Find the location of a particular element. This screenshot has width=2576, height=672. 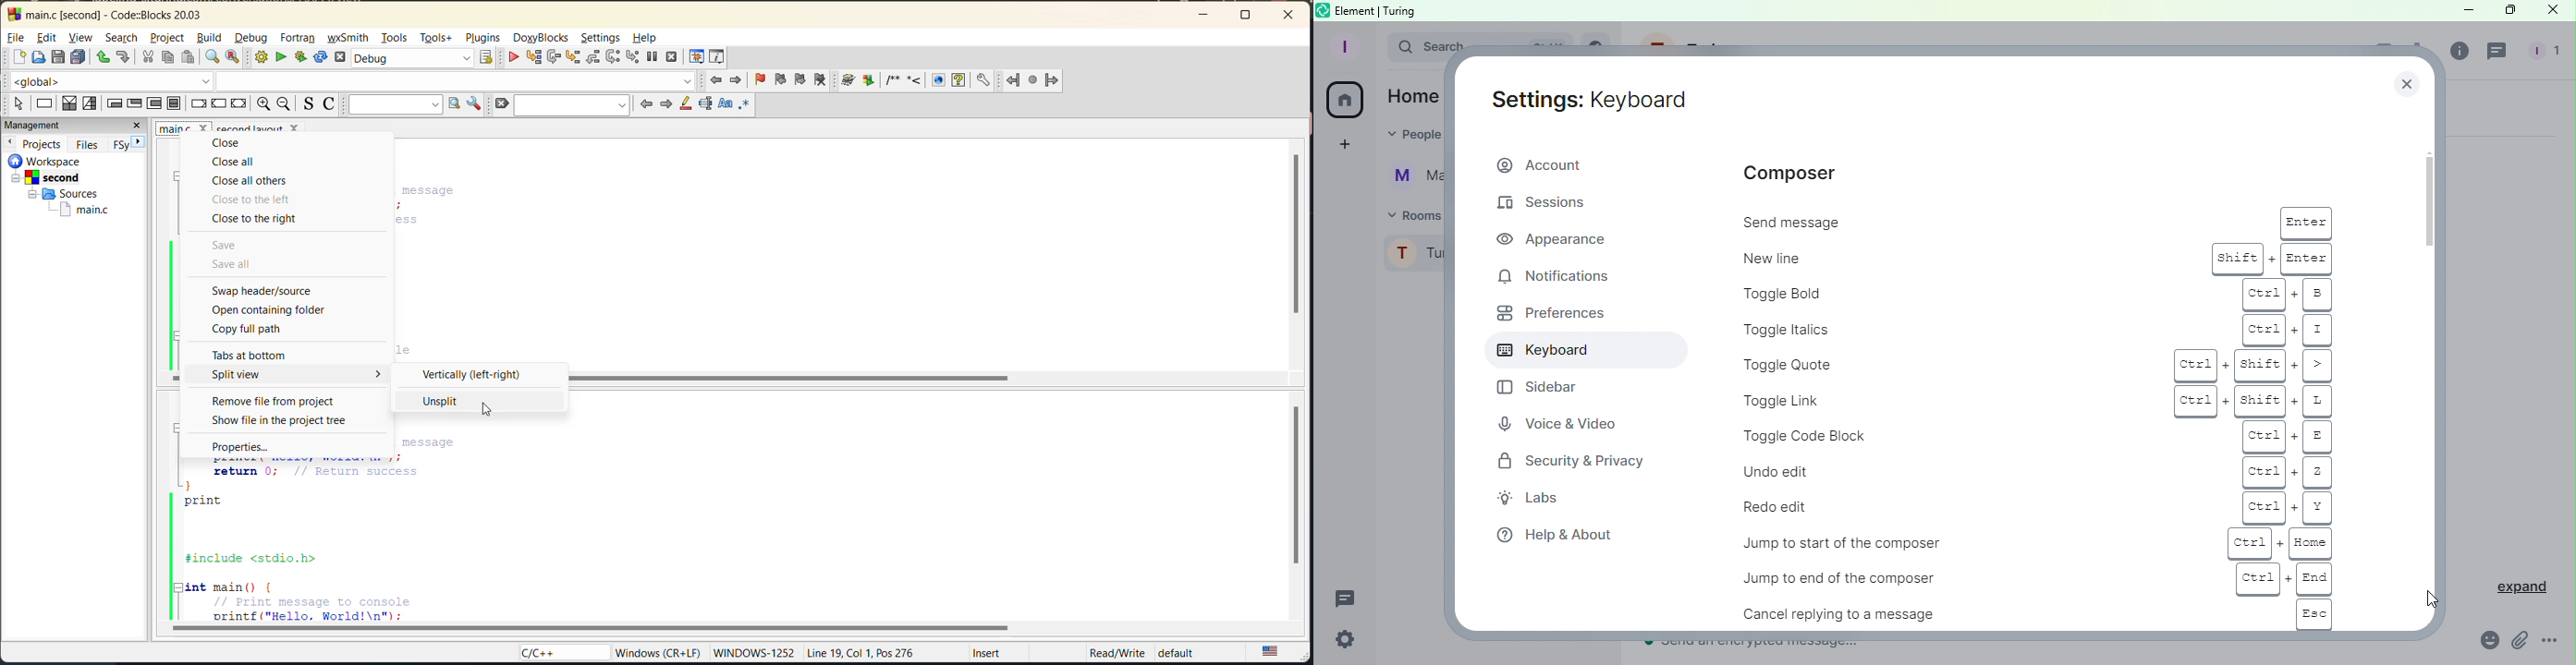

sources is located at coordinates (65, 194).